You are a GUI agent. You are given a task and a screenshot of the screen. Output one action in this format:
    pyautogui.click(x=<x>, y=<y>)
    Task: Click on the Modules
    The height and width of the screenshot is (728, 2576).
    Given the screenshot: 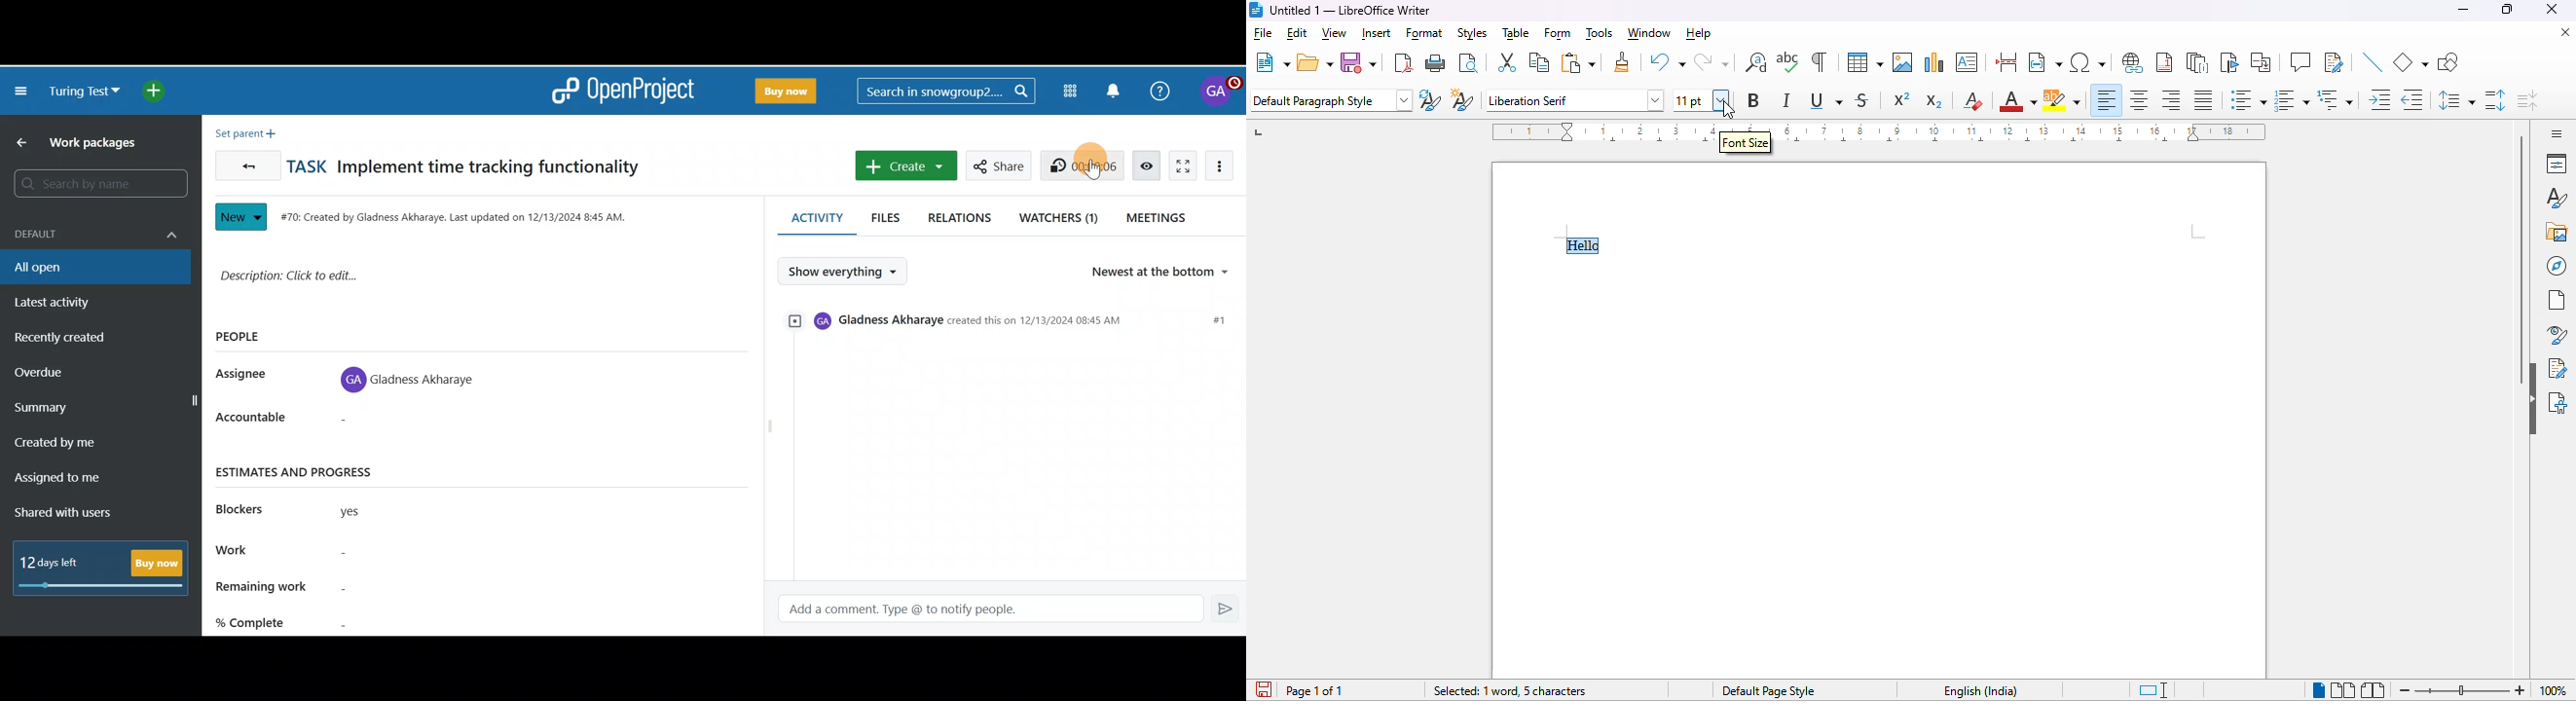 What is the action you would take?
    pyautogui.click(x=1072, y=89)
    